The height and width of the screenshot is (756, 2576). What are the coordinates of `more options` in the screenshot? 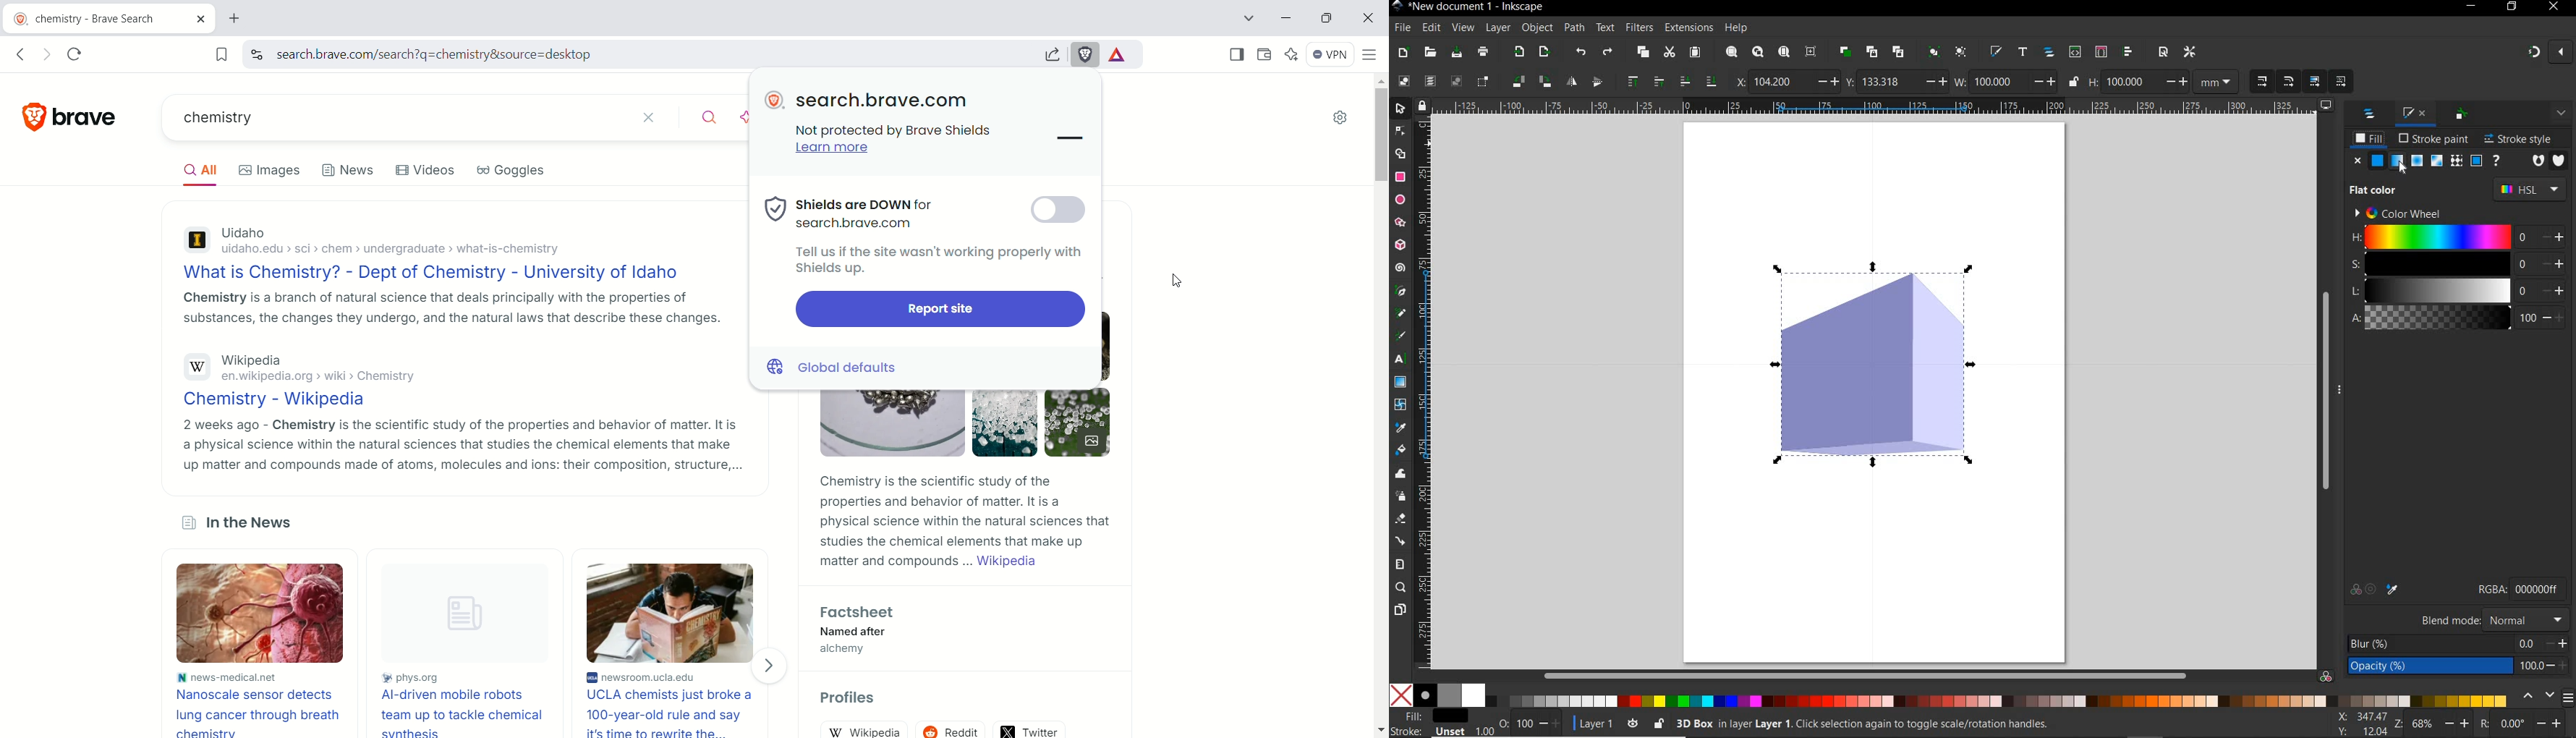 It's located at (2342, 391).